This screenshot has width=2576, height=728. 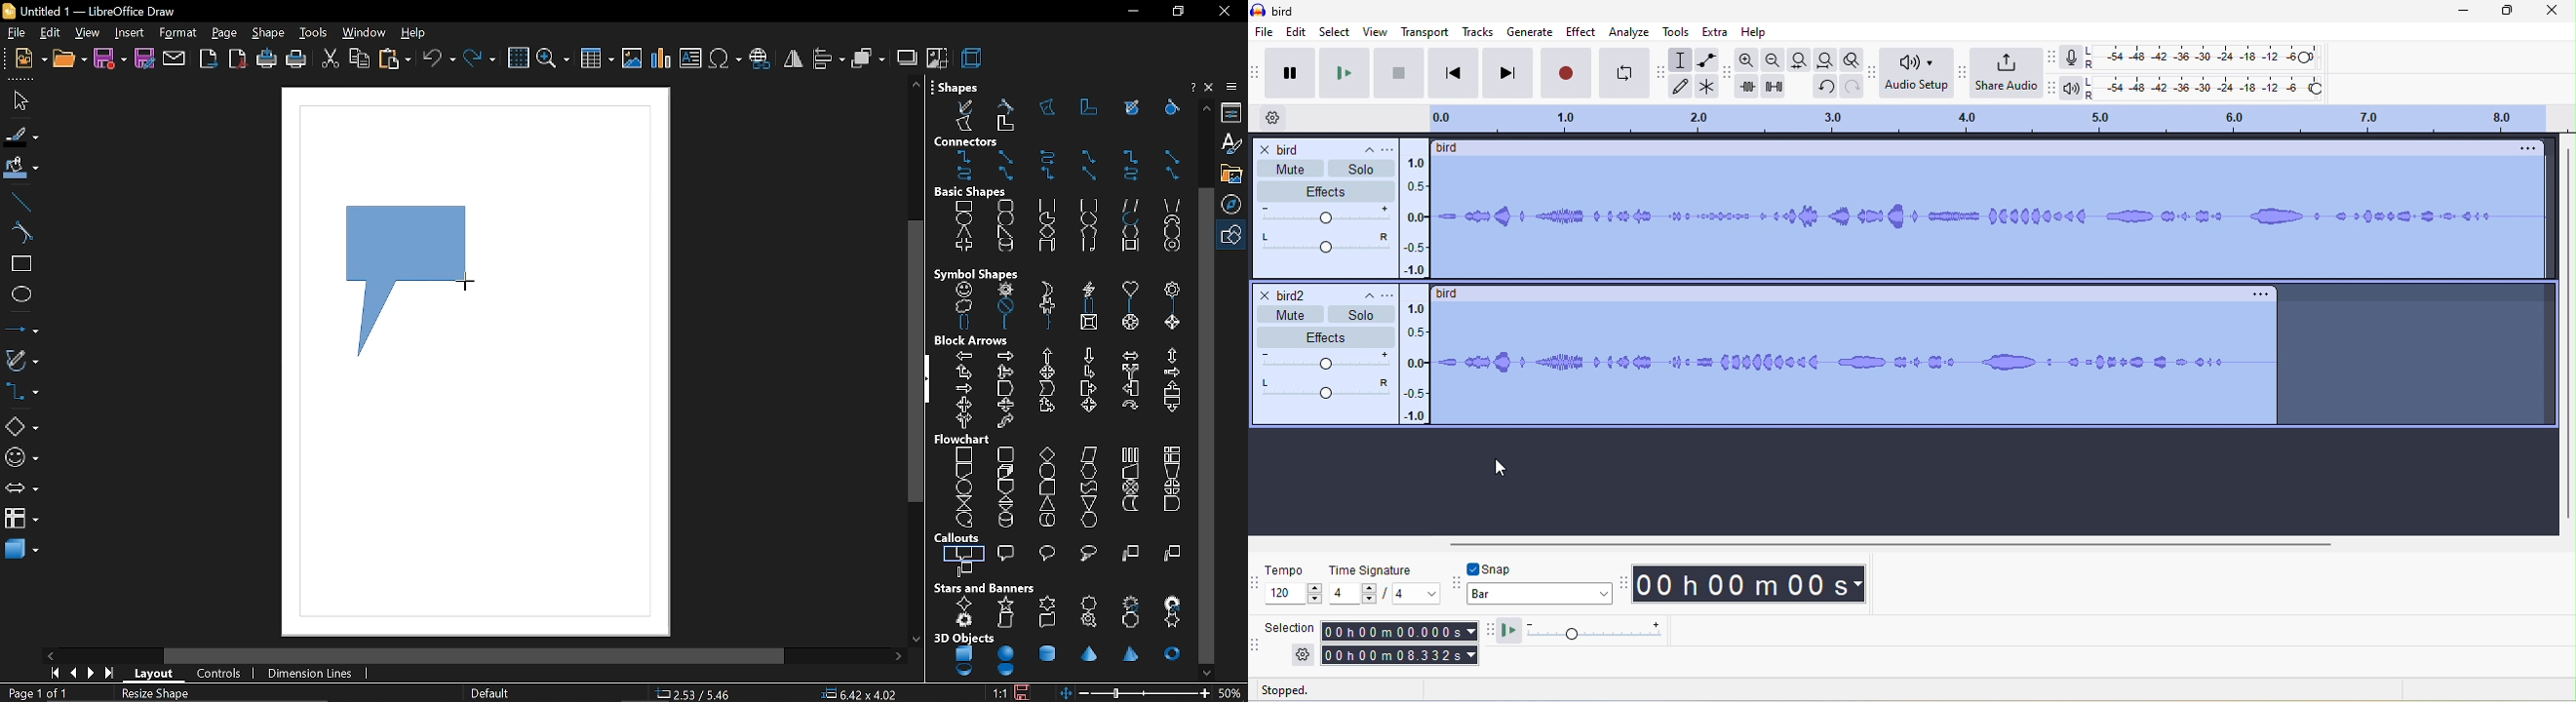 What do you see at coordinates (1004, 470) in the screenshot?
I see `multidocument` at bounding box center [1004, 470].